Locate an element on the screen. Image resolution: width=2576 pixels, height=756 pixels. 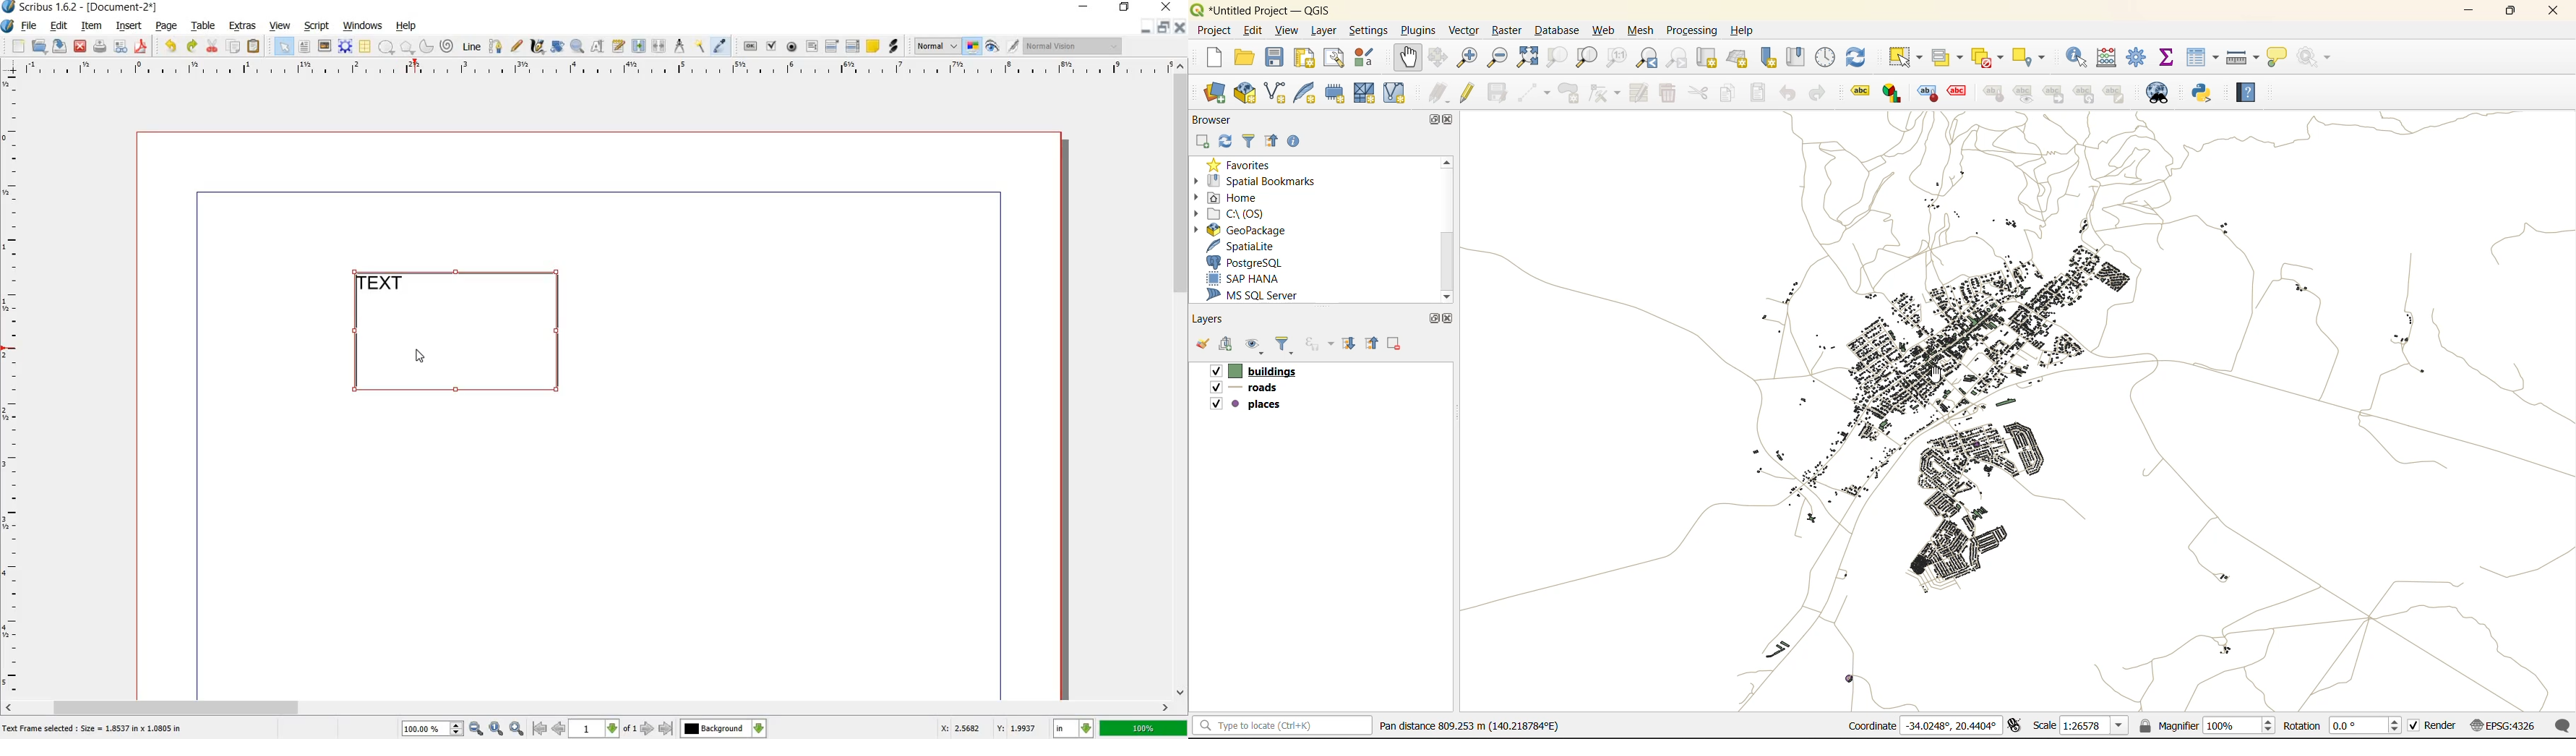
item is located at coordinates (91, 28).